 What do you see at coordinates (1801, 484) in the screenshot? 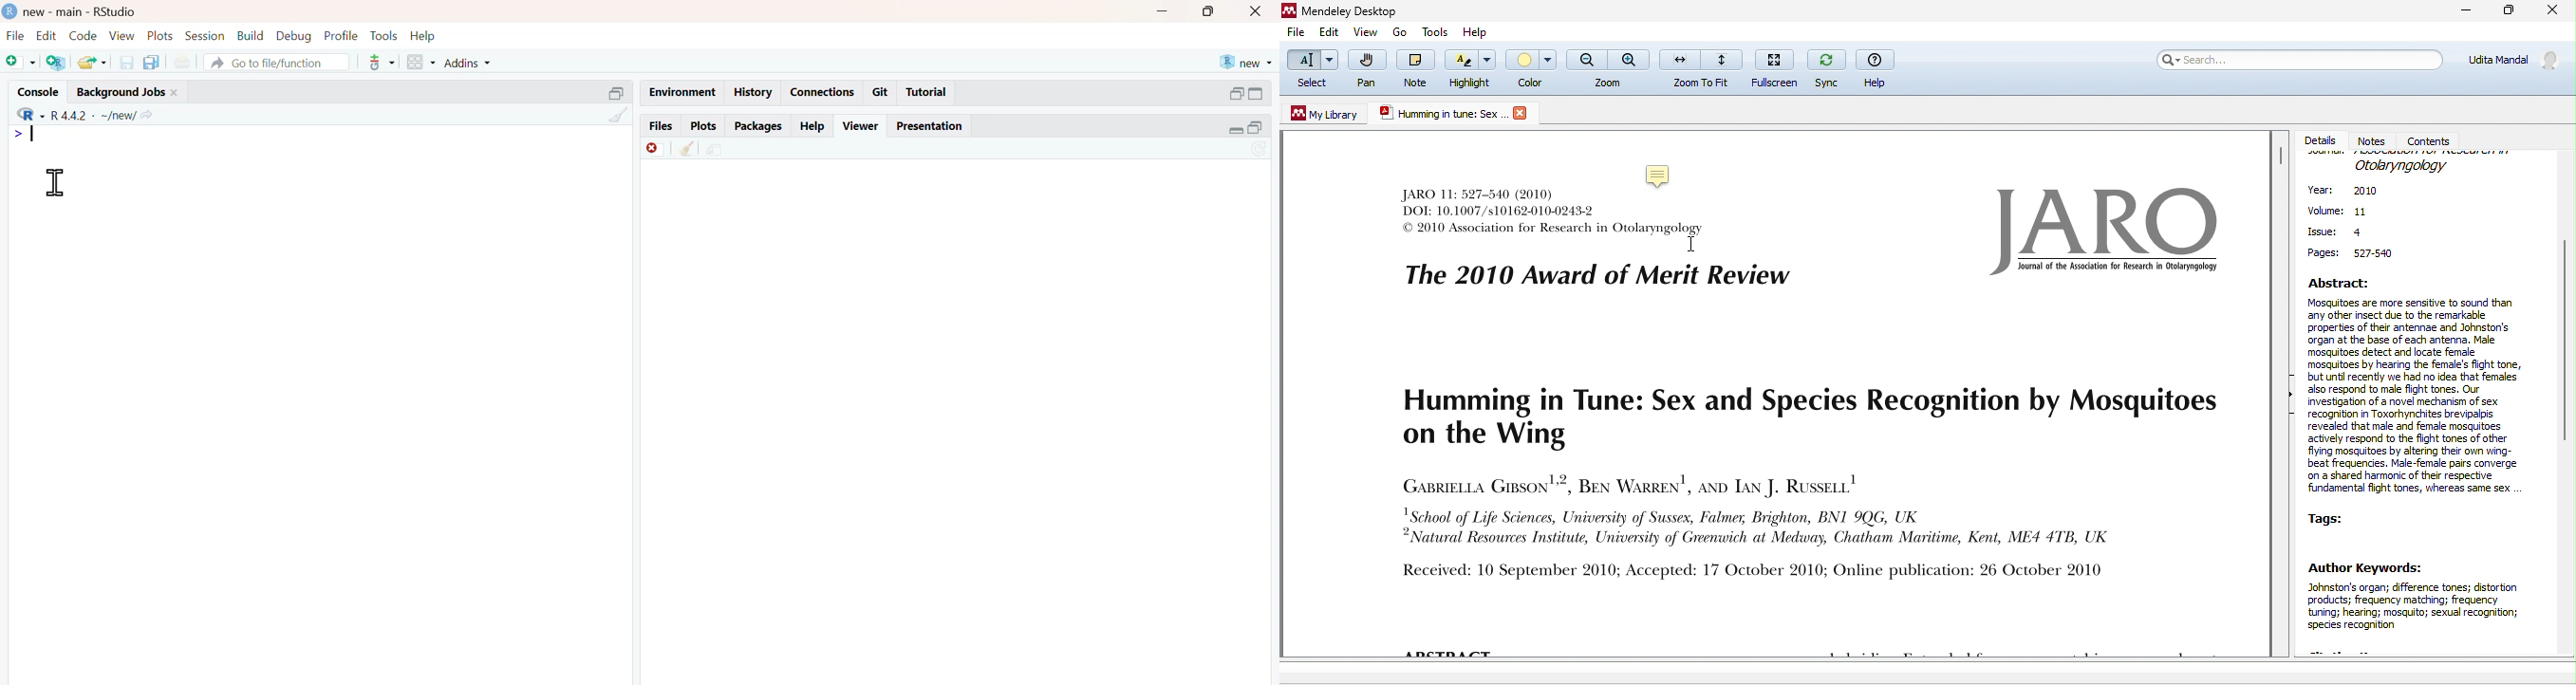
I see `journal text` at bounding box center [1801, 484].